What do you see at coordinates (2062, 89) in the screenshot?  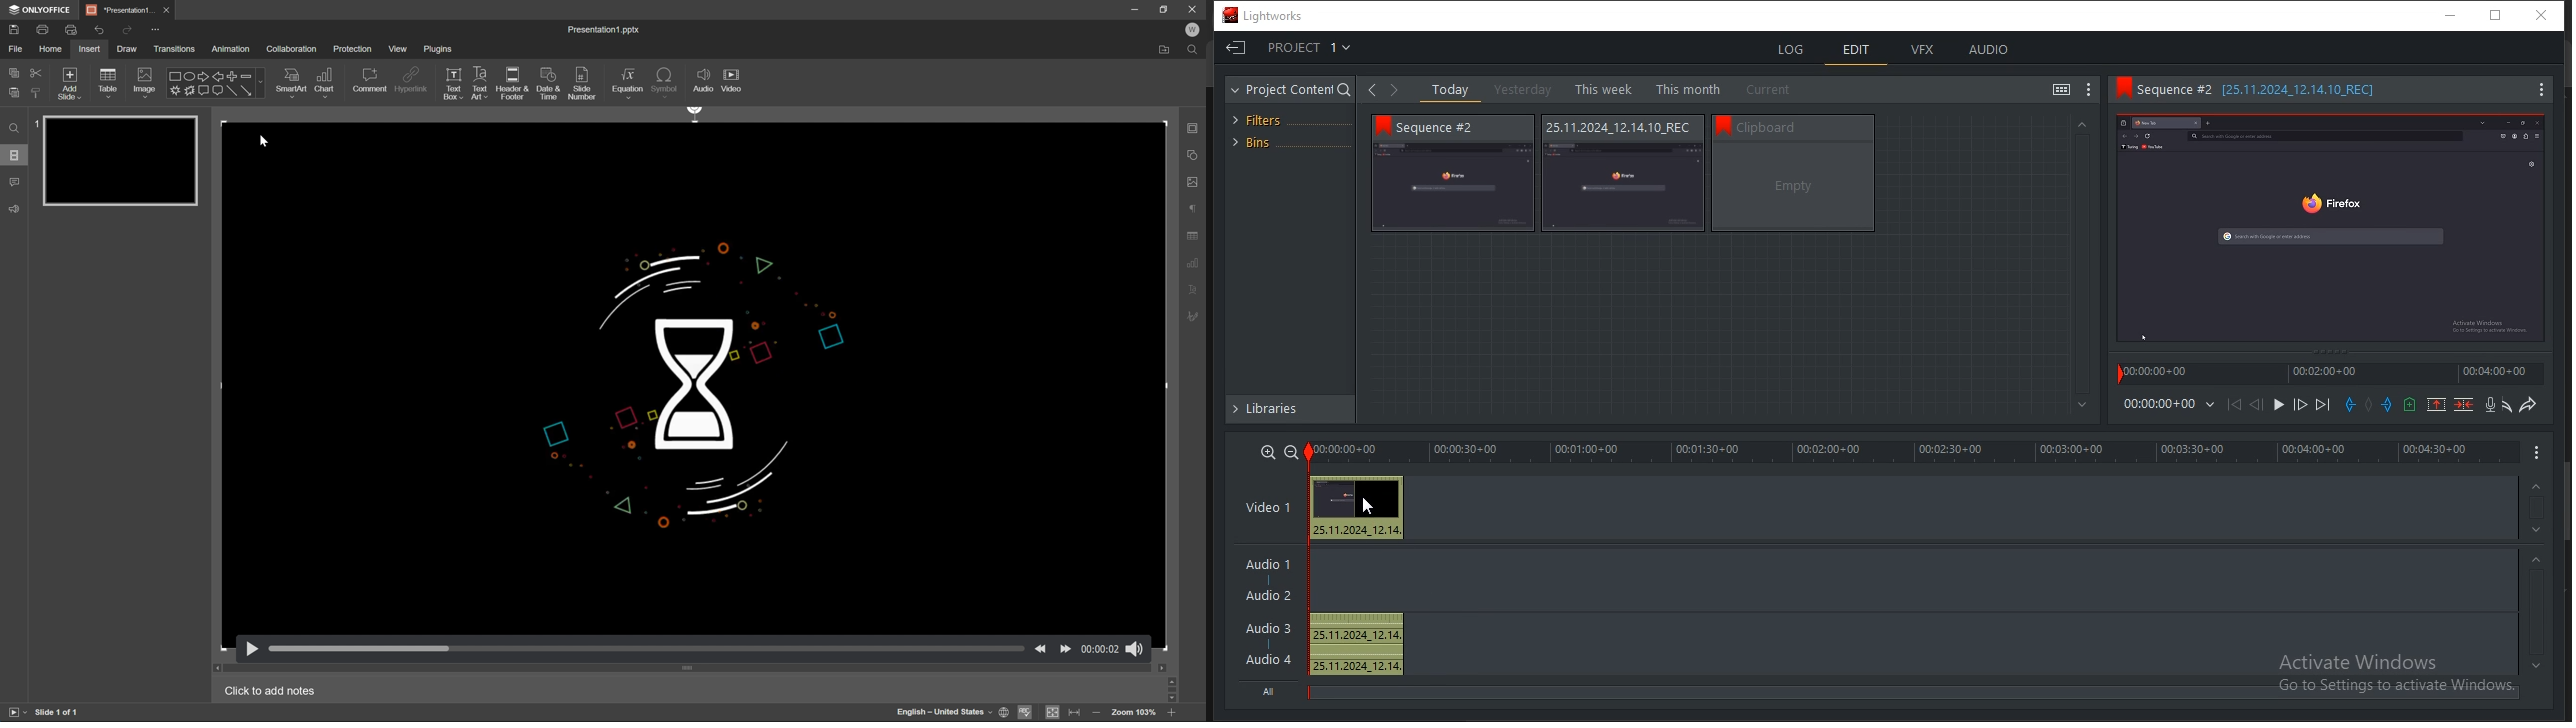 I see `toggle between list and tile view` at bounding box center [2062, 89].